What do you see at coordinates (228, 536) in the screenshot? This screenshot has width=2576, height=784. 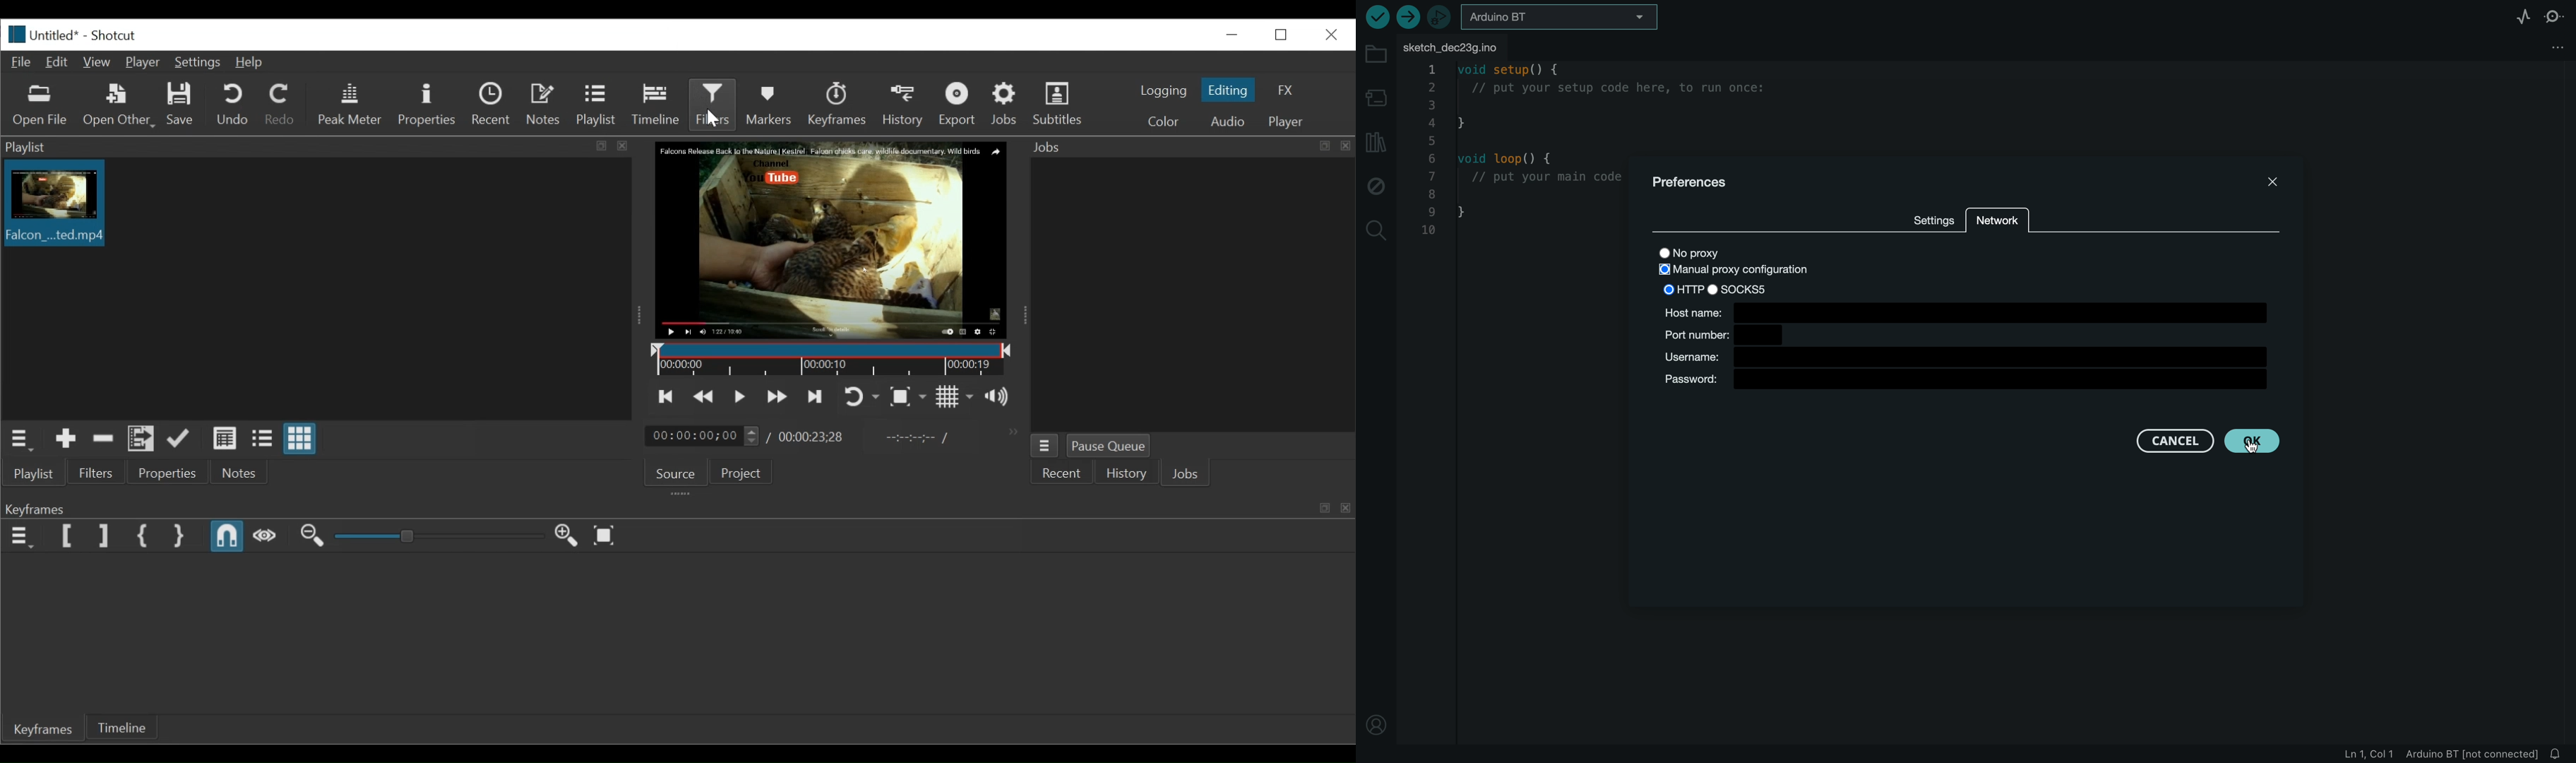 I see `Snap` at bounding box center [228, 536].